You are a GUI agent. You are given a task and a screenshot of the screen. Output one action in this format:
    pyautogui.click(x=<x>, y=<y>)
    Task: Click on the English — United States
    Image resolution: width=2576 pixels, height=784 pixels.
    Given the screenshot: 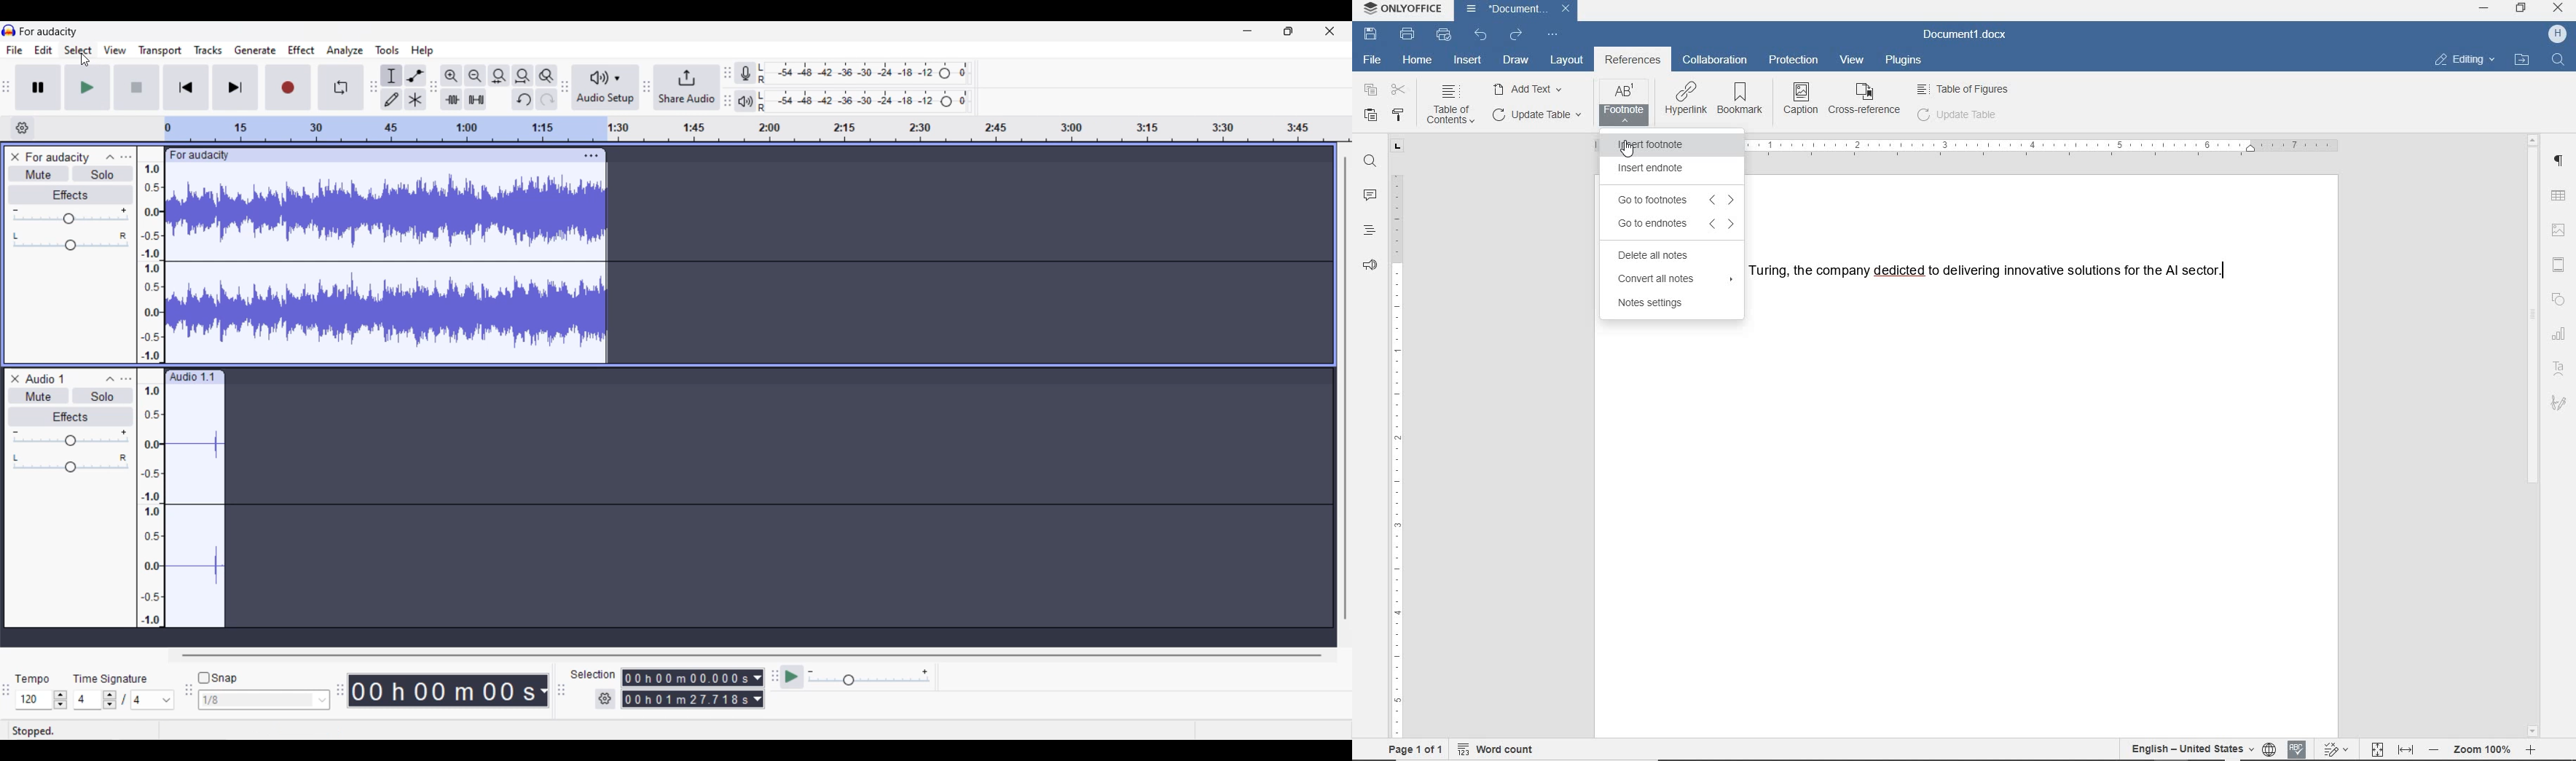 What is the action you would take?
    pyautogui.click(x=2186, y=749)
    